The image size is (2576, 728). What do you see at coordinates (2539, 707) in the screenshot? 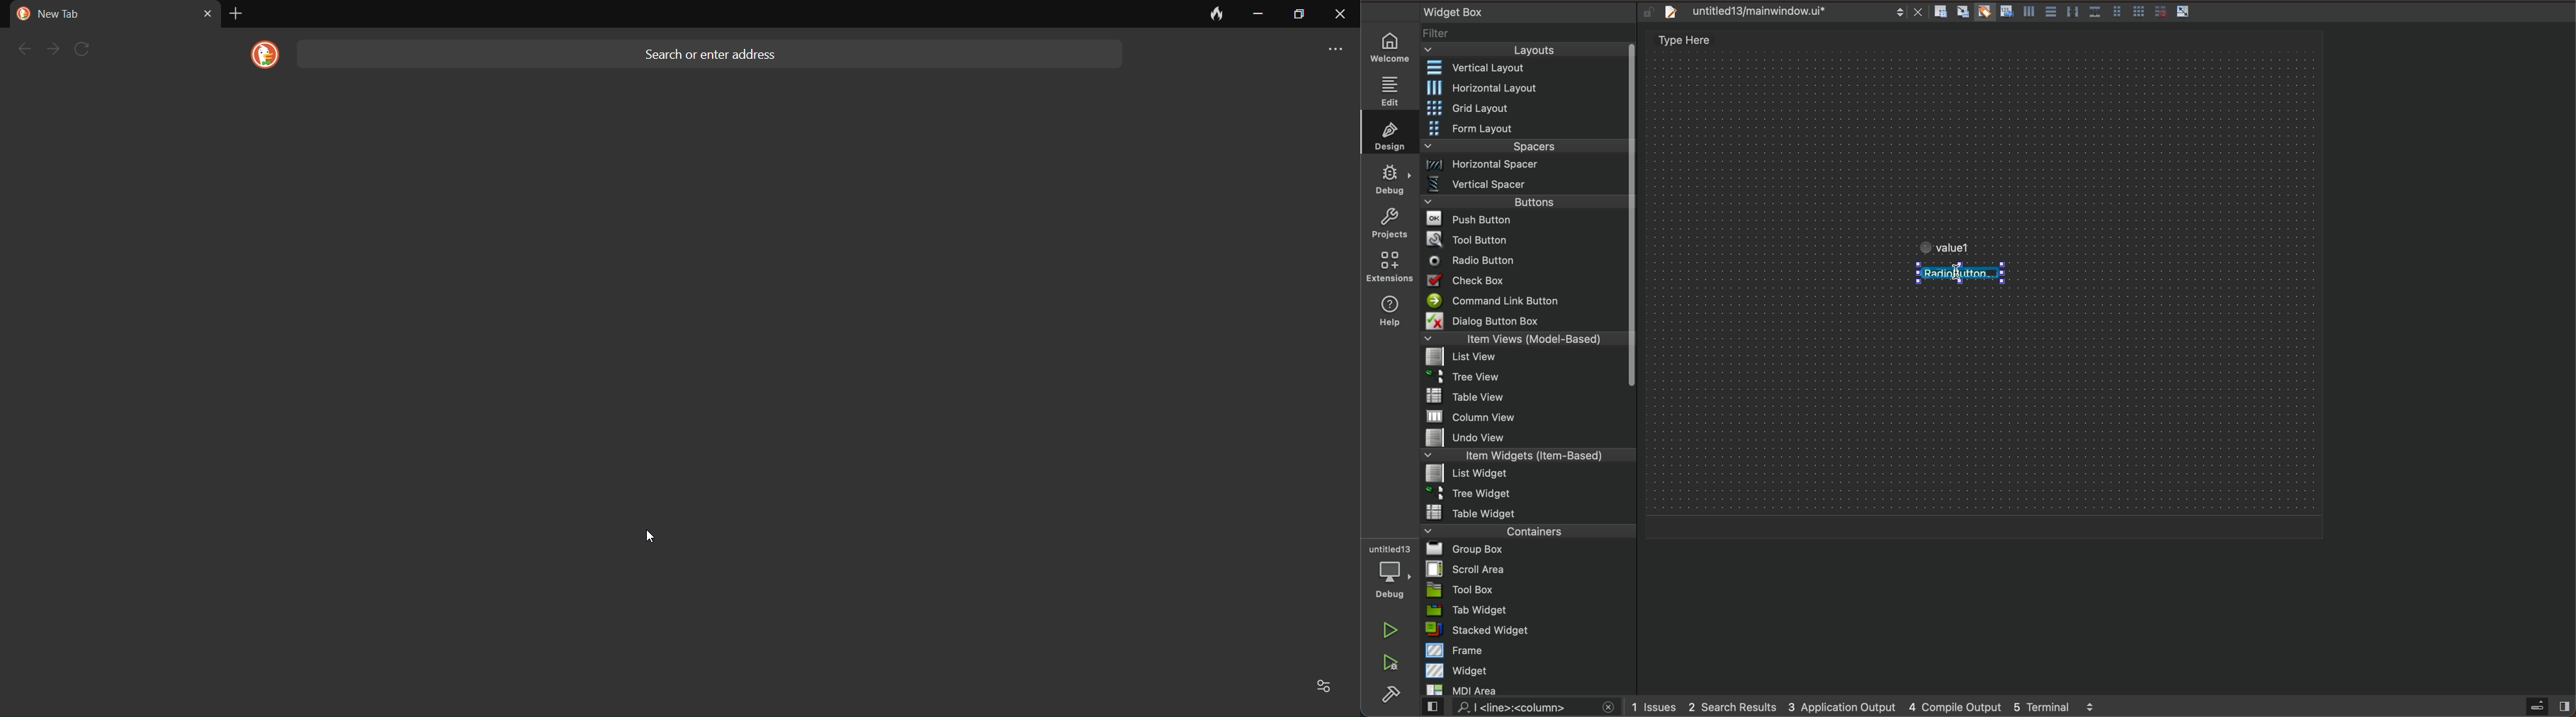
I see `sidebar ` at bounding box center [2539, 707].